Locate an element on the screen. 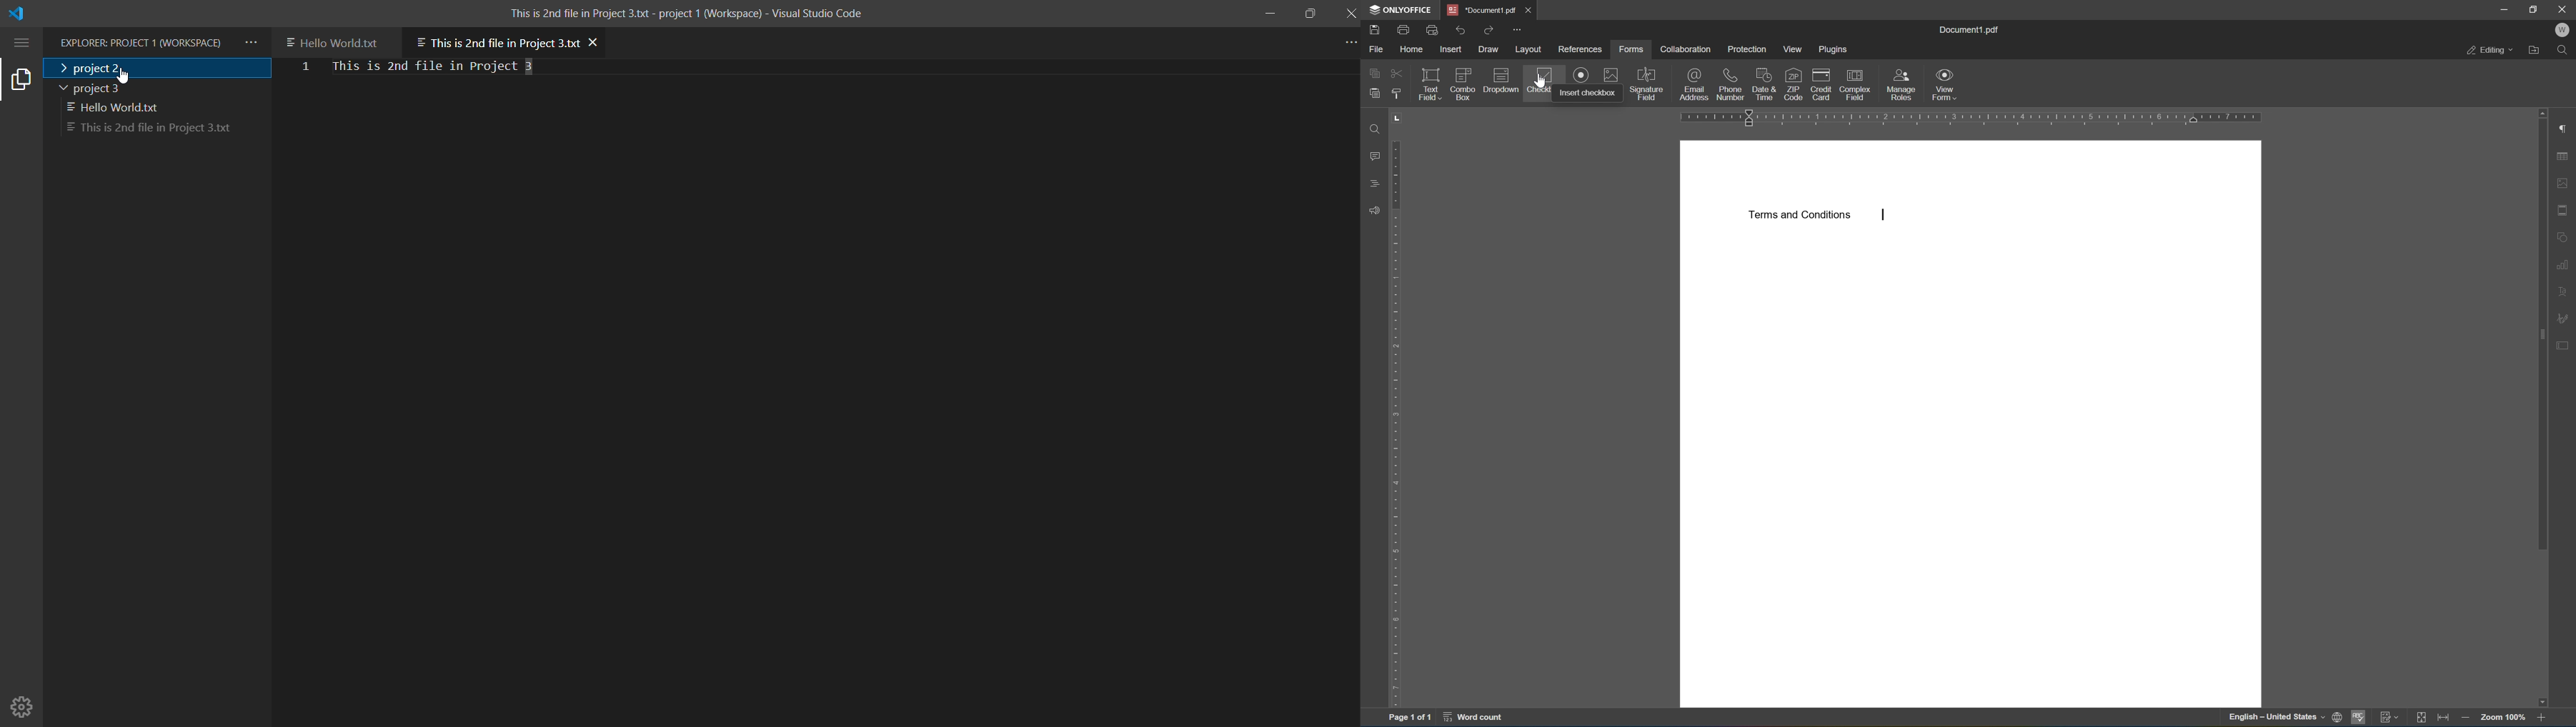 The height and width of the screenshot is (728, 2576). current open file is located at coordinates (495, 40).